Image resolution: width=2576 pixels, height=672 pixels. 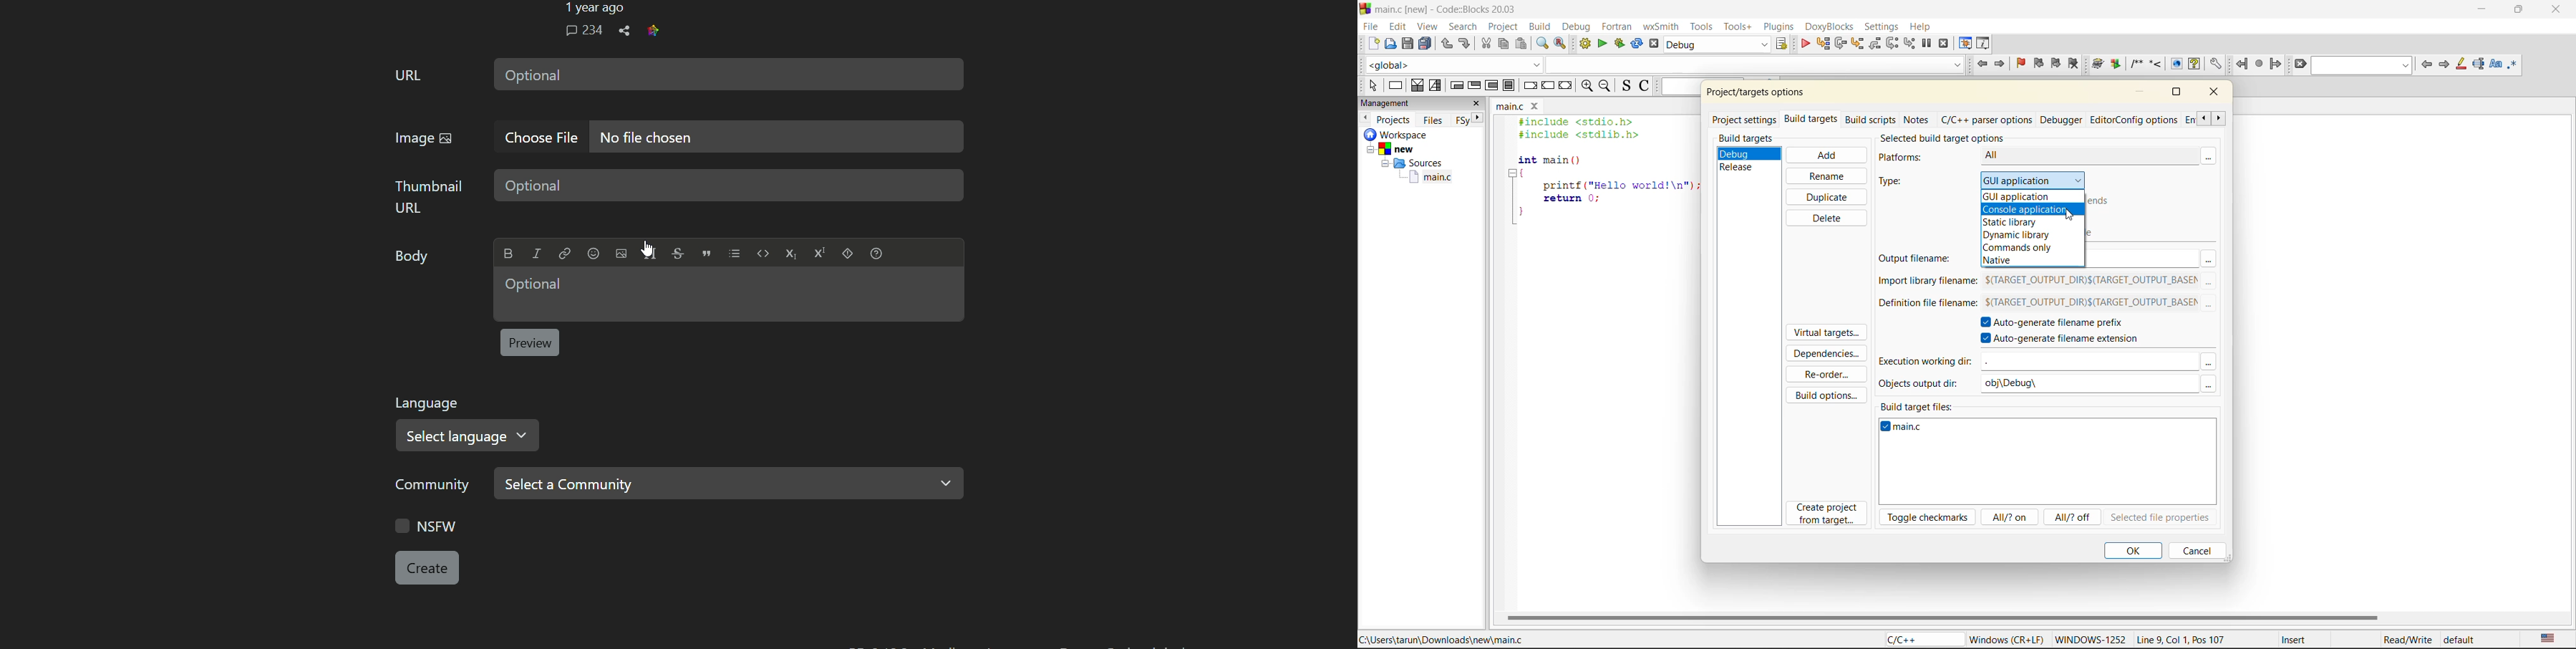 What do you see at coordinates (1510, 107) in the screenshot?
I see `main.c` at bounding box center [1510, 107].